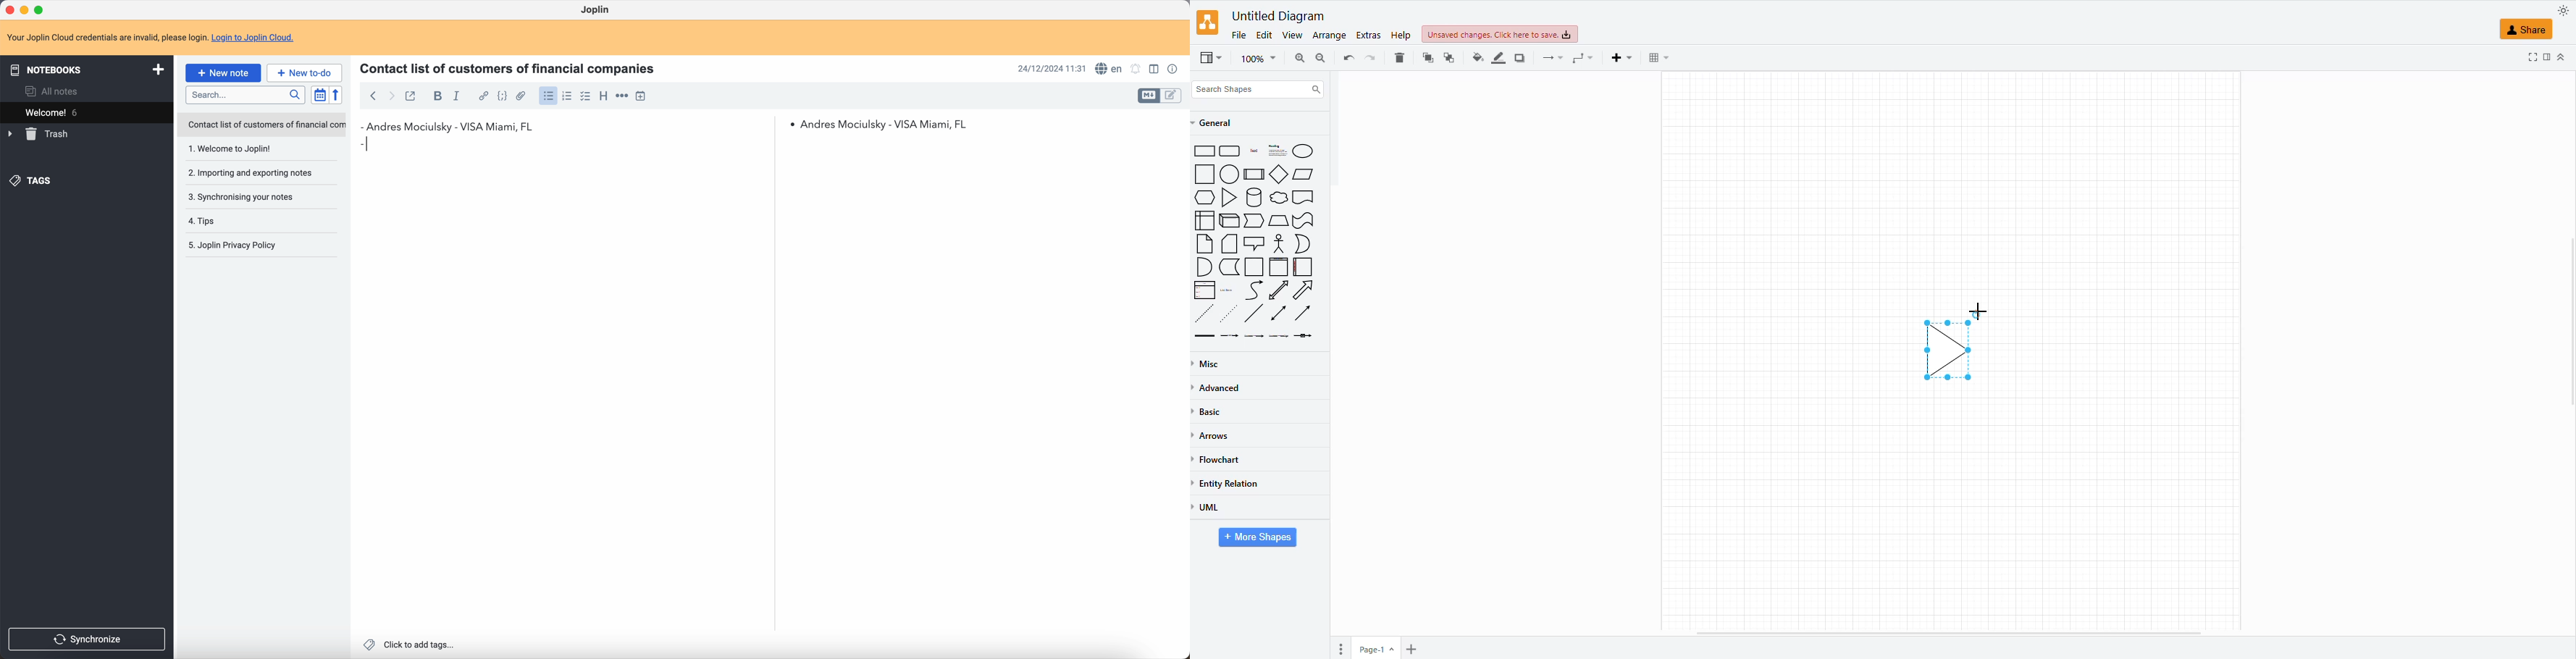 This screenshot has width=2576, height=672. I want to click on note, so click(150, 36).